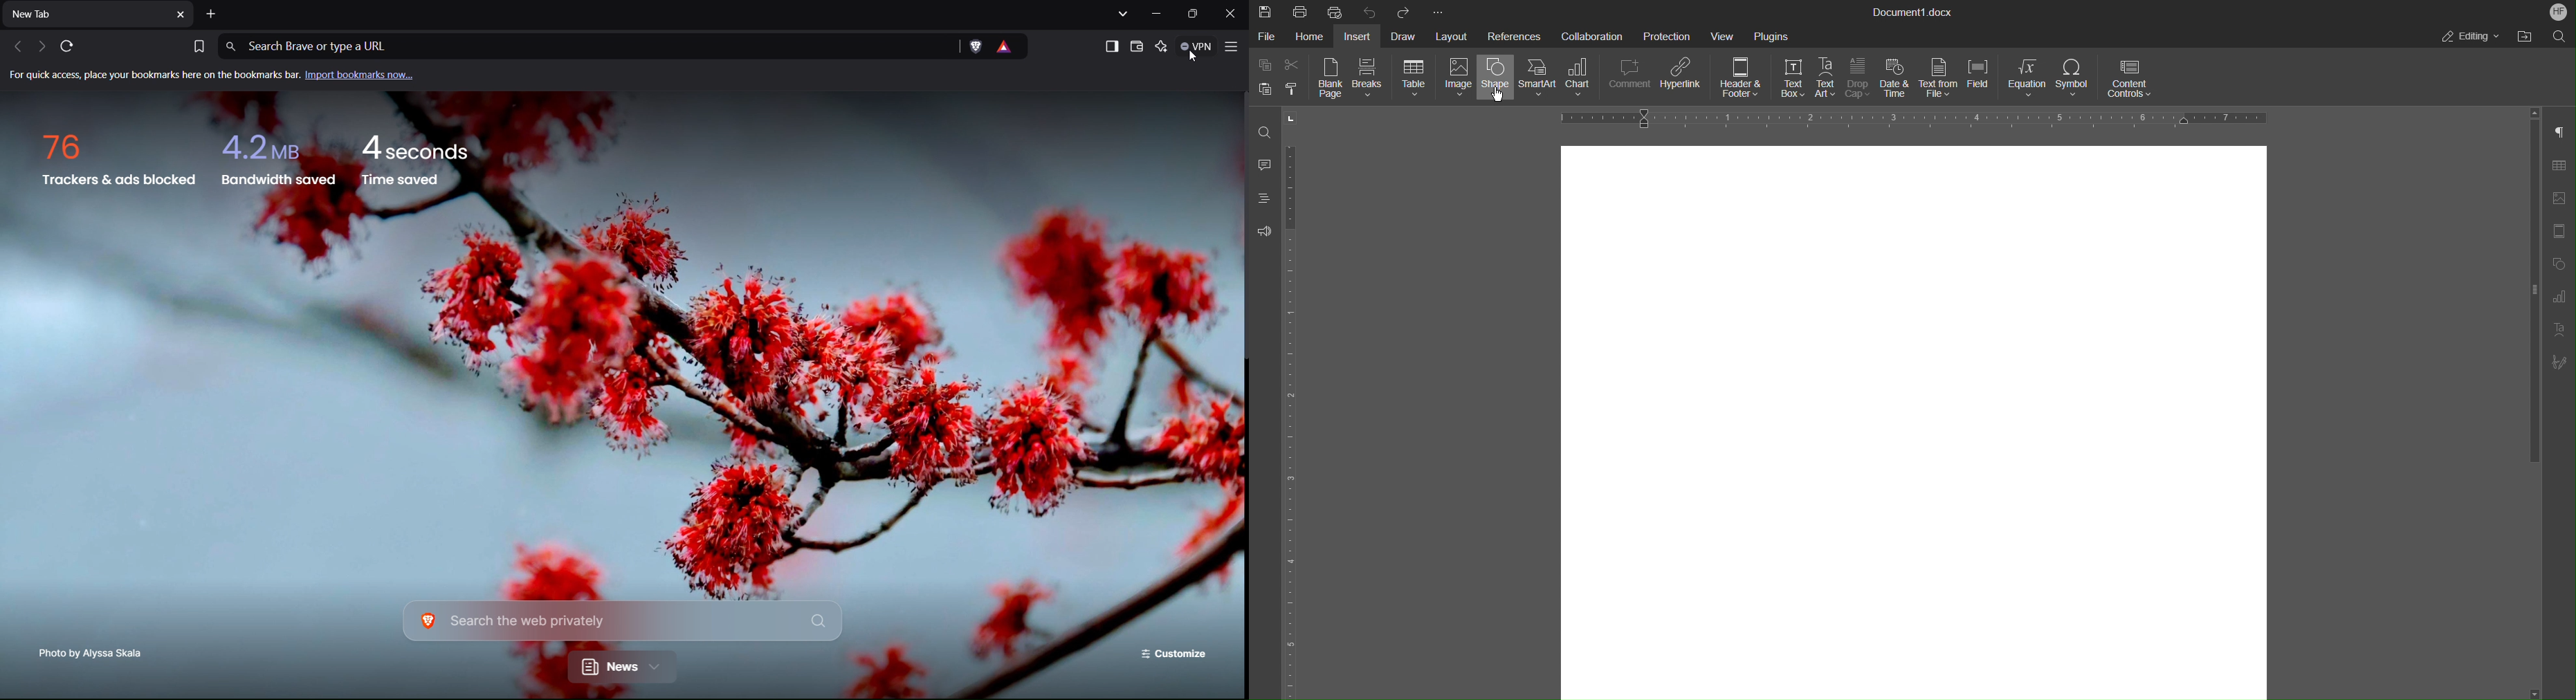 The width and height of the screenshot is (2576, 700). What do you see at coordinates (1514, 36) in the screenshot?
I see `References` at bounding box center [1514, 36].